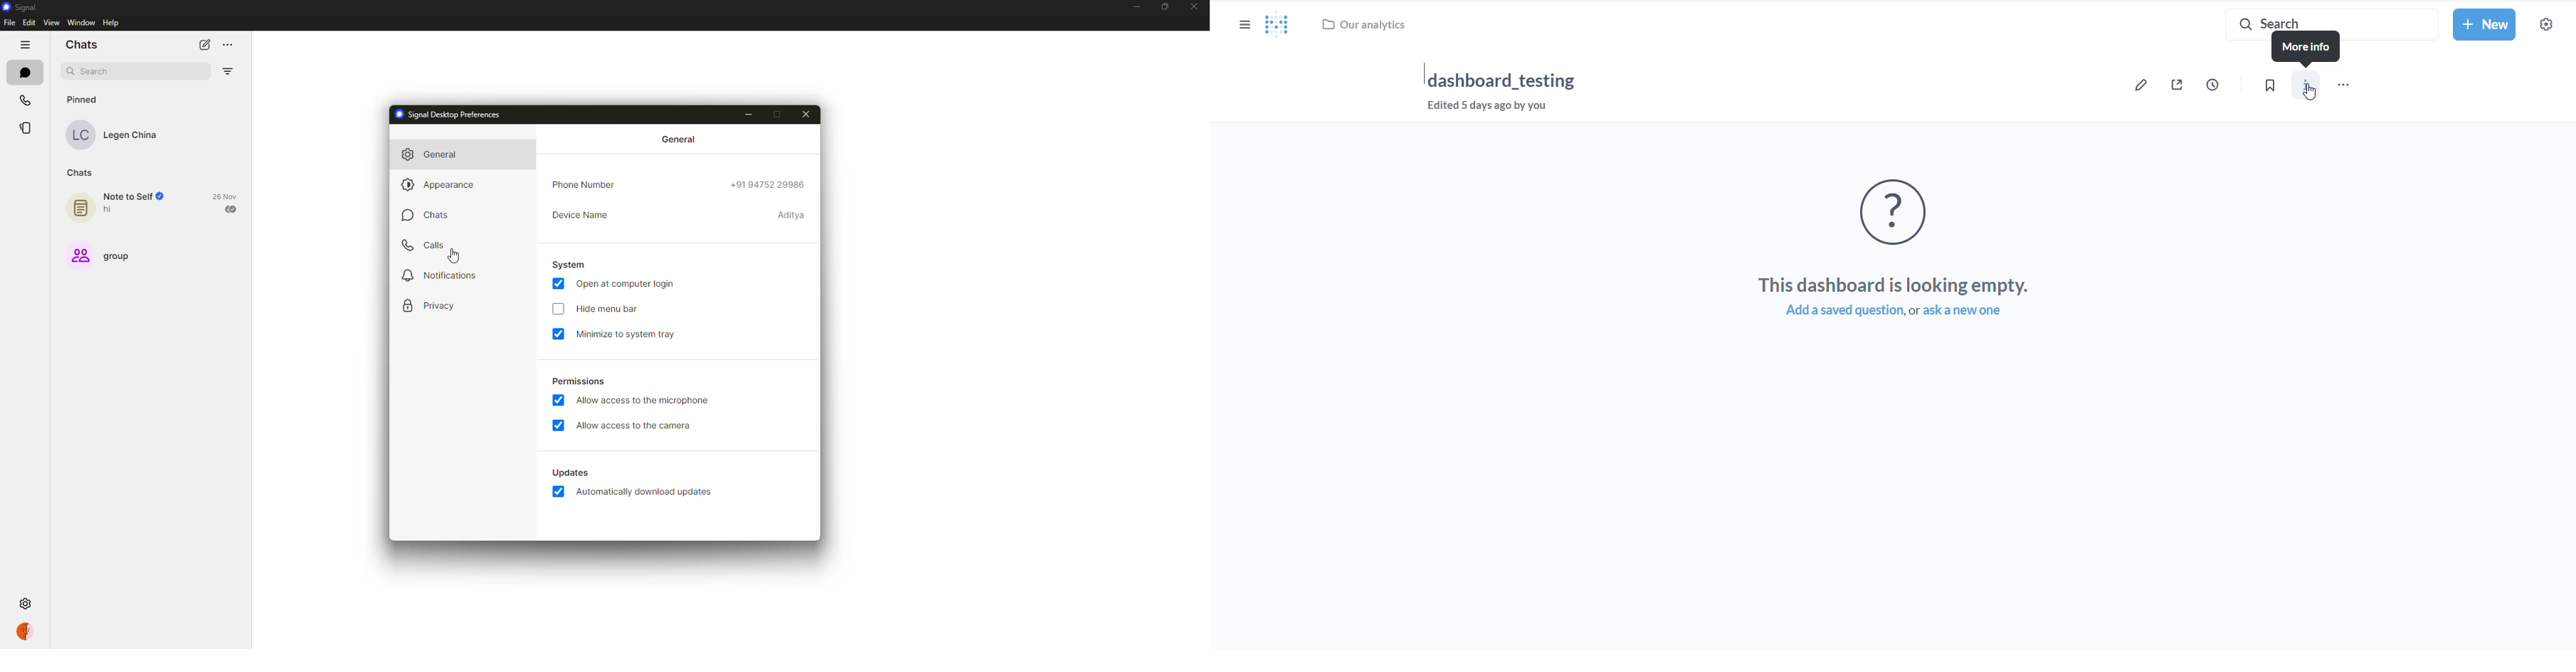 The width and height of the screenshot is (2576, 672). Describe the element at coordinates (123, 255) in the screenshot. I see `group` at that location.